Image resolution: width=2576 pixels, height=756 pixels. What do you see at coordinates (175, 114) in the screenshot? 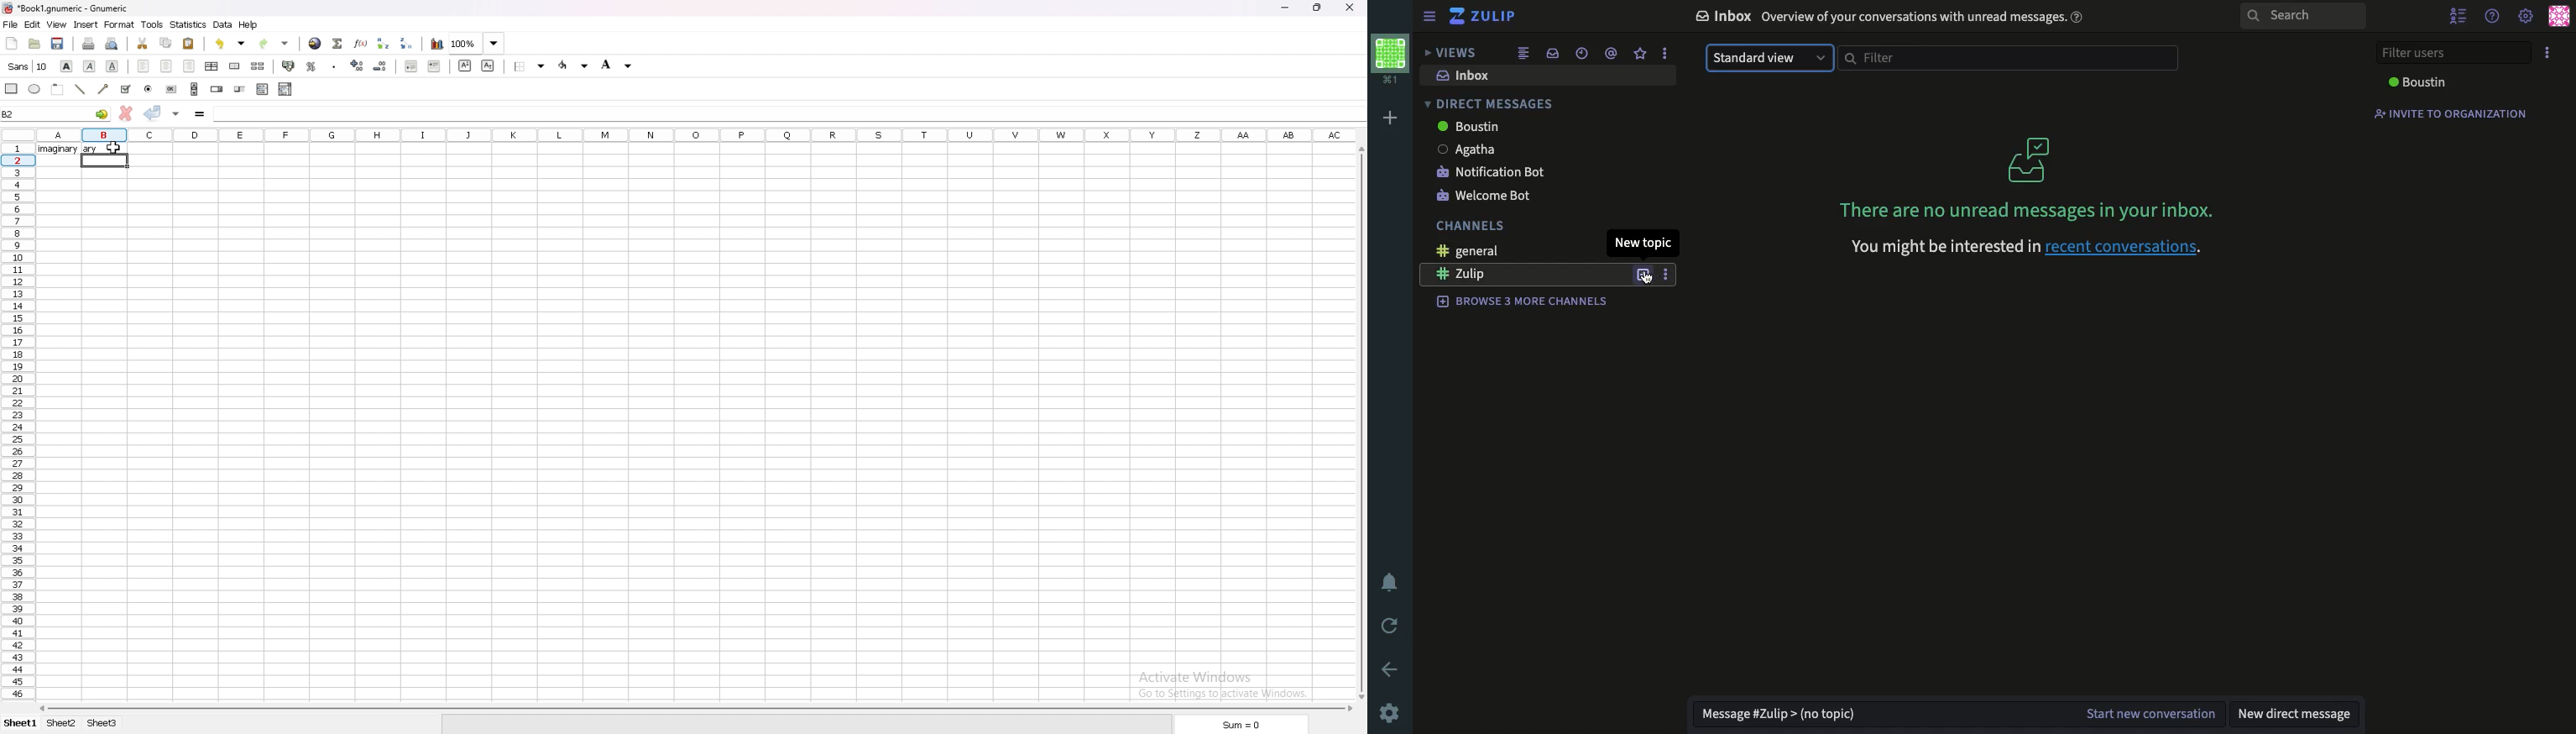
I see `accept changes in all cells` at bounding box center [175, 114].